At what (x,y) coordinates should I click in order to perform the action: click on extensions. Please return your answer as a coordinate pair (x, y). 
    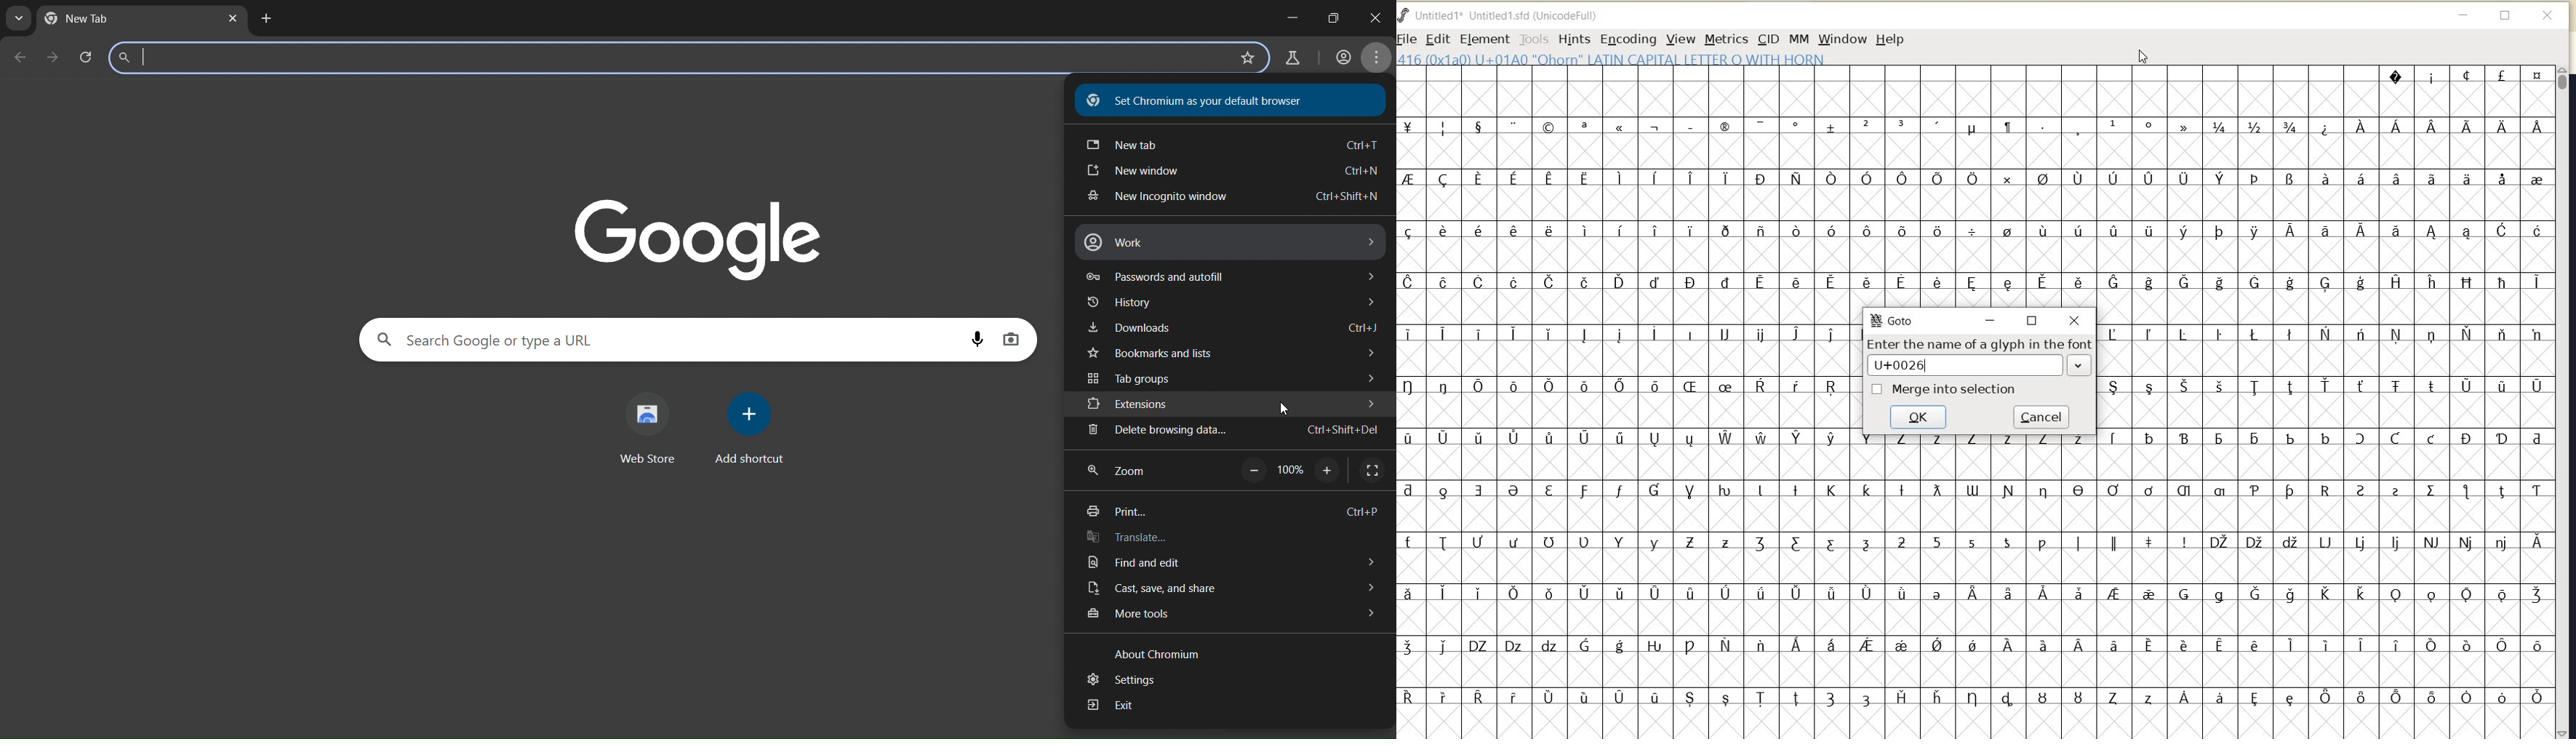
    Looking at the image, I should click on (1238, 402).